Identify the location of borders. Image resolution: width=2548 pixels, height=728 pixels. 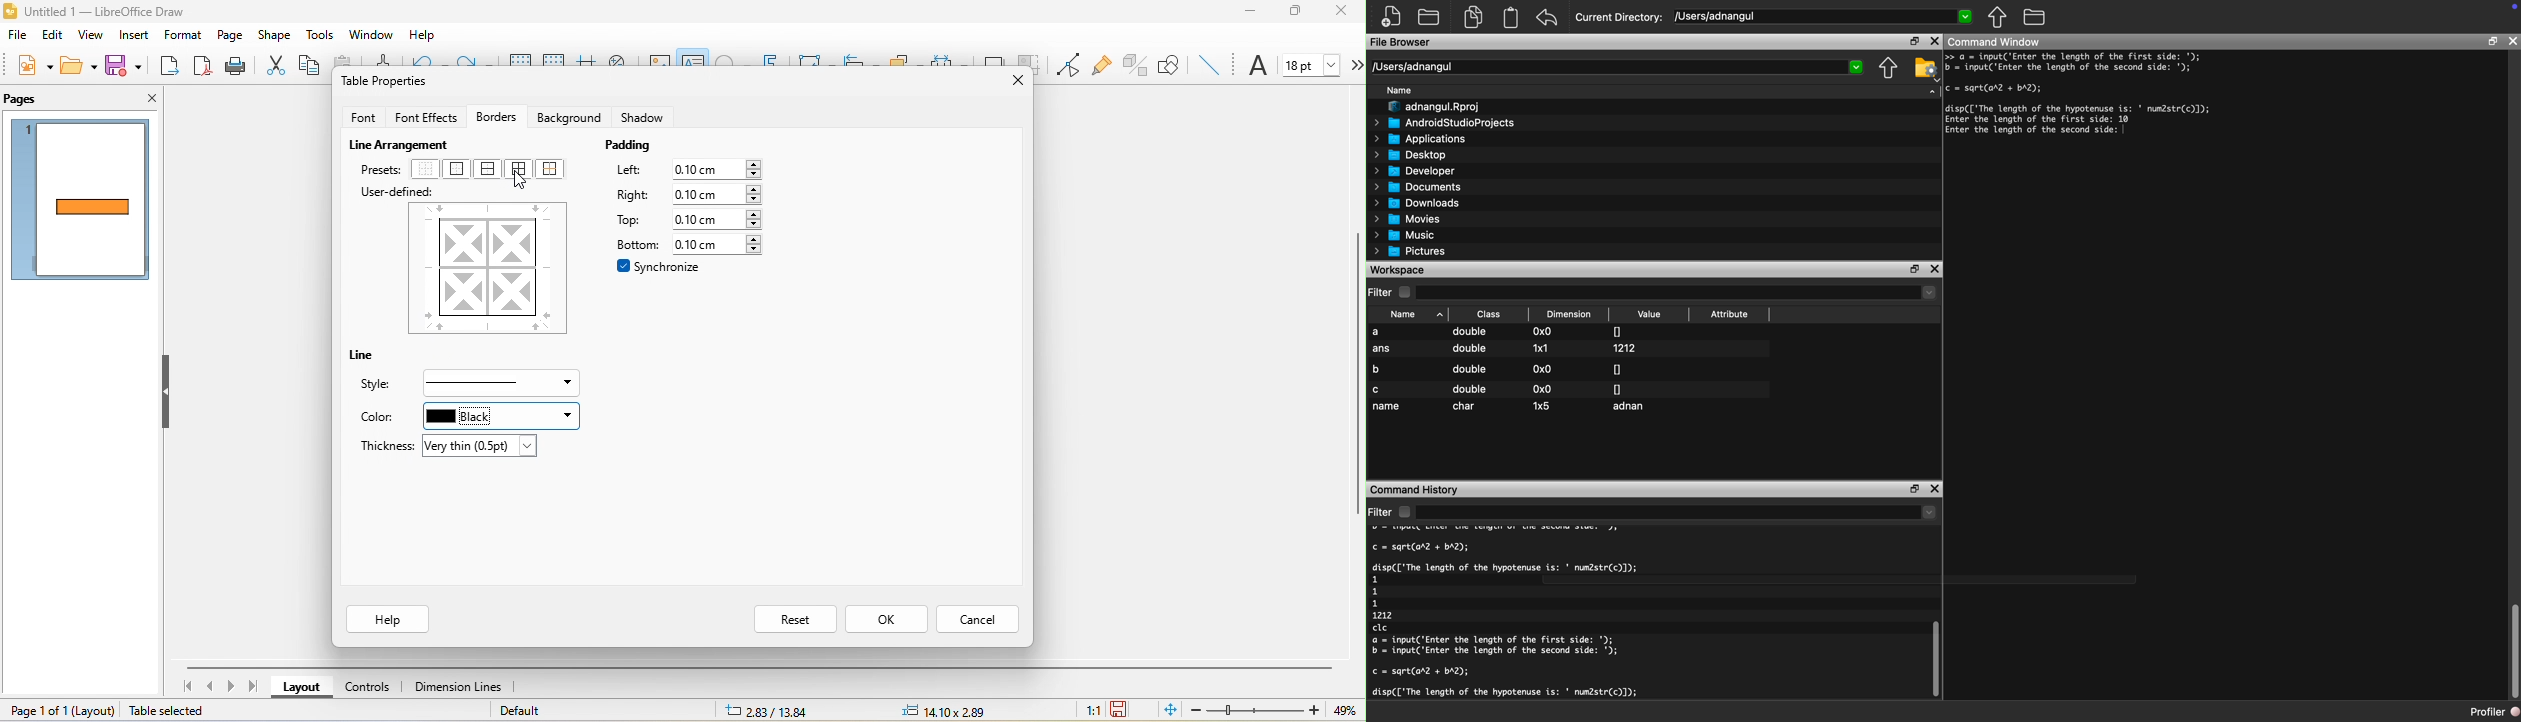
(496, 113).